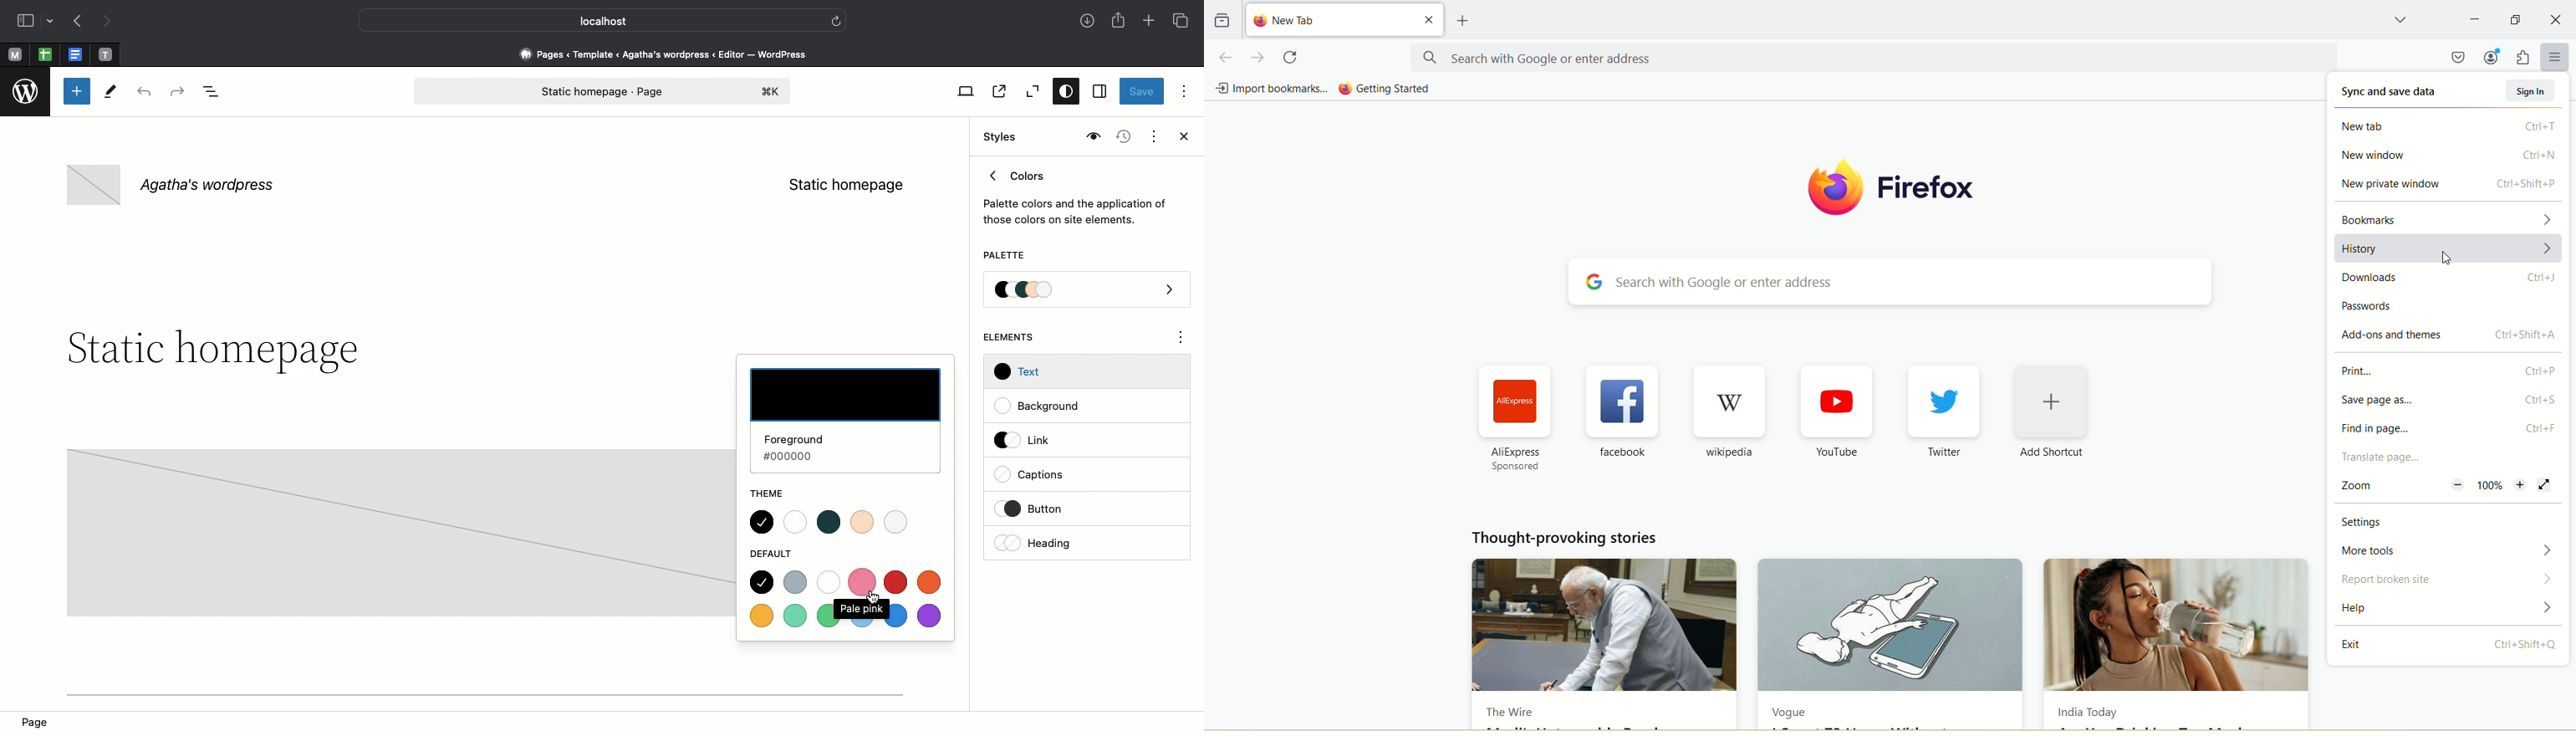 This screenshot has height=756, width=2576. What do you see at coordinates (1567, 539) in the screenshot?
I see `thought provoking stories` at bounding box center [1567, 539].